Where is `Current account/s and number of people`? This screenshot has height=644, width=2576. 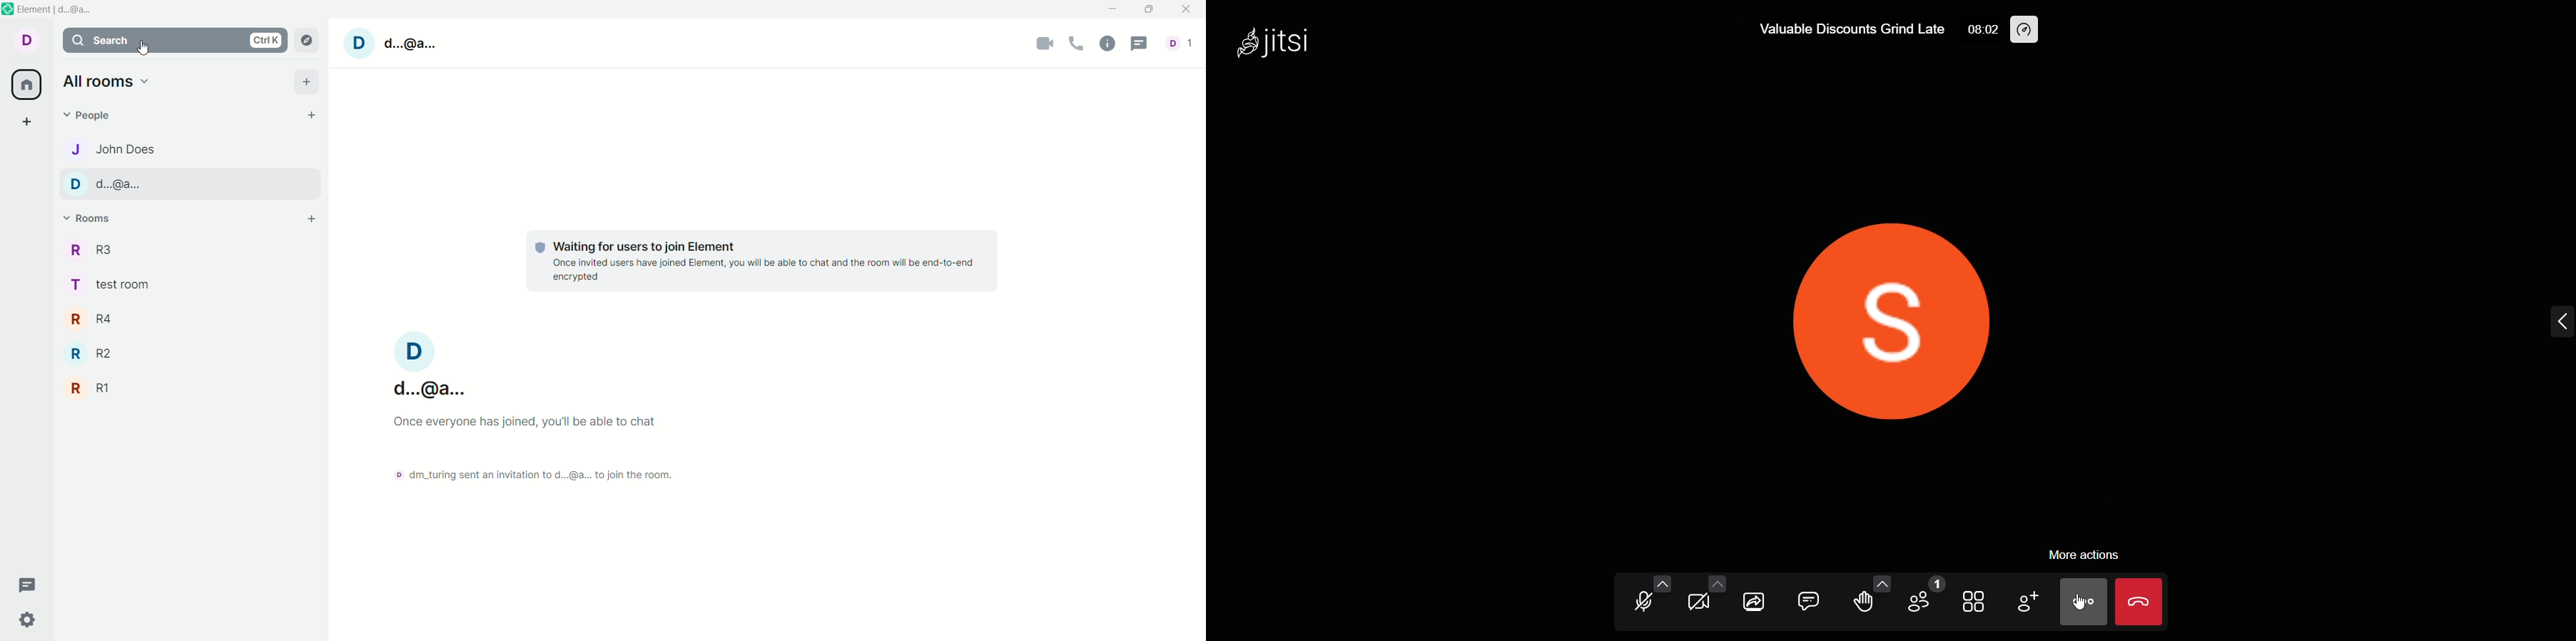
Current account/s and number of people is located at coordinates (1182, 43).